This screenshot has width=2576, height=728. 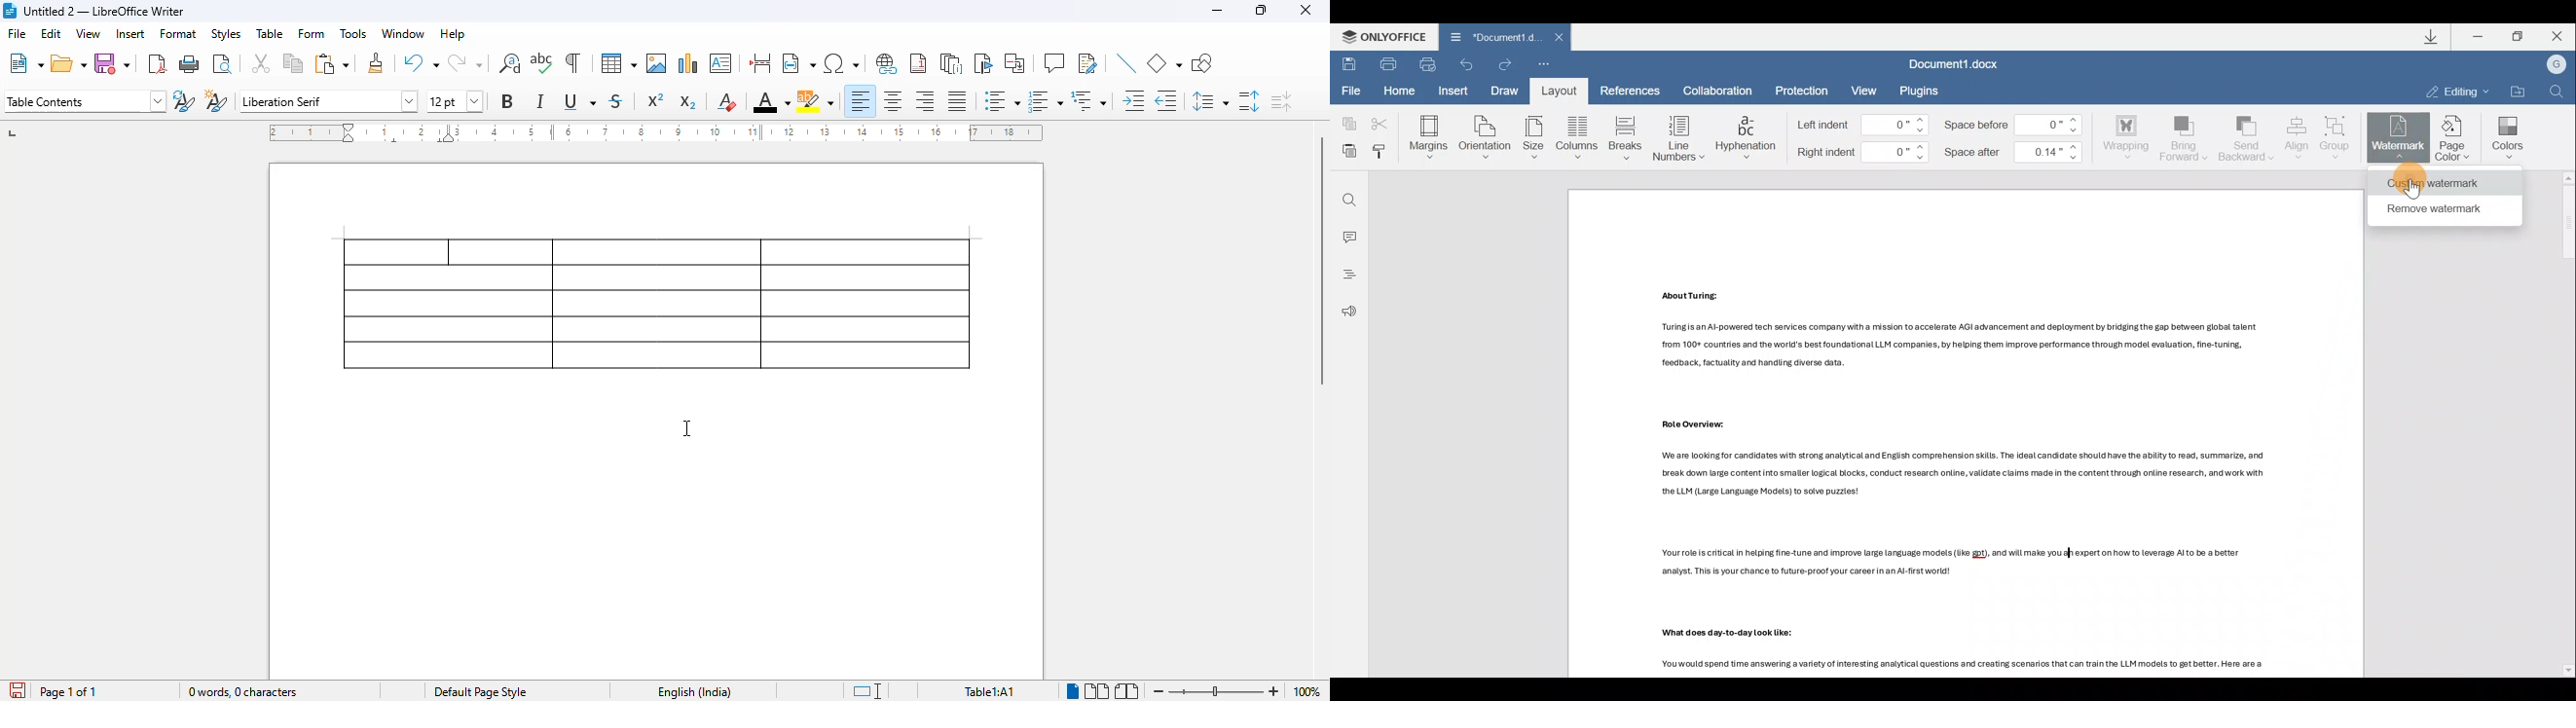 I want to click on Cut, so click(x=1380, y=121).